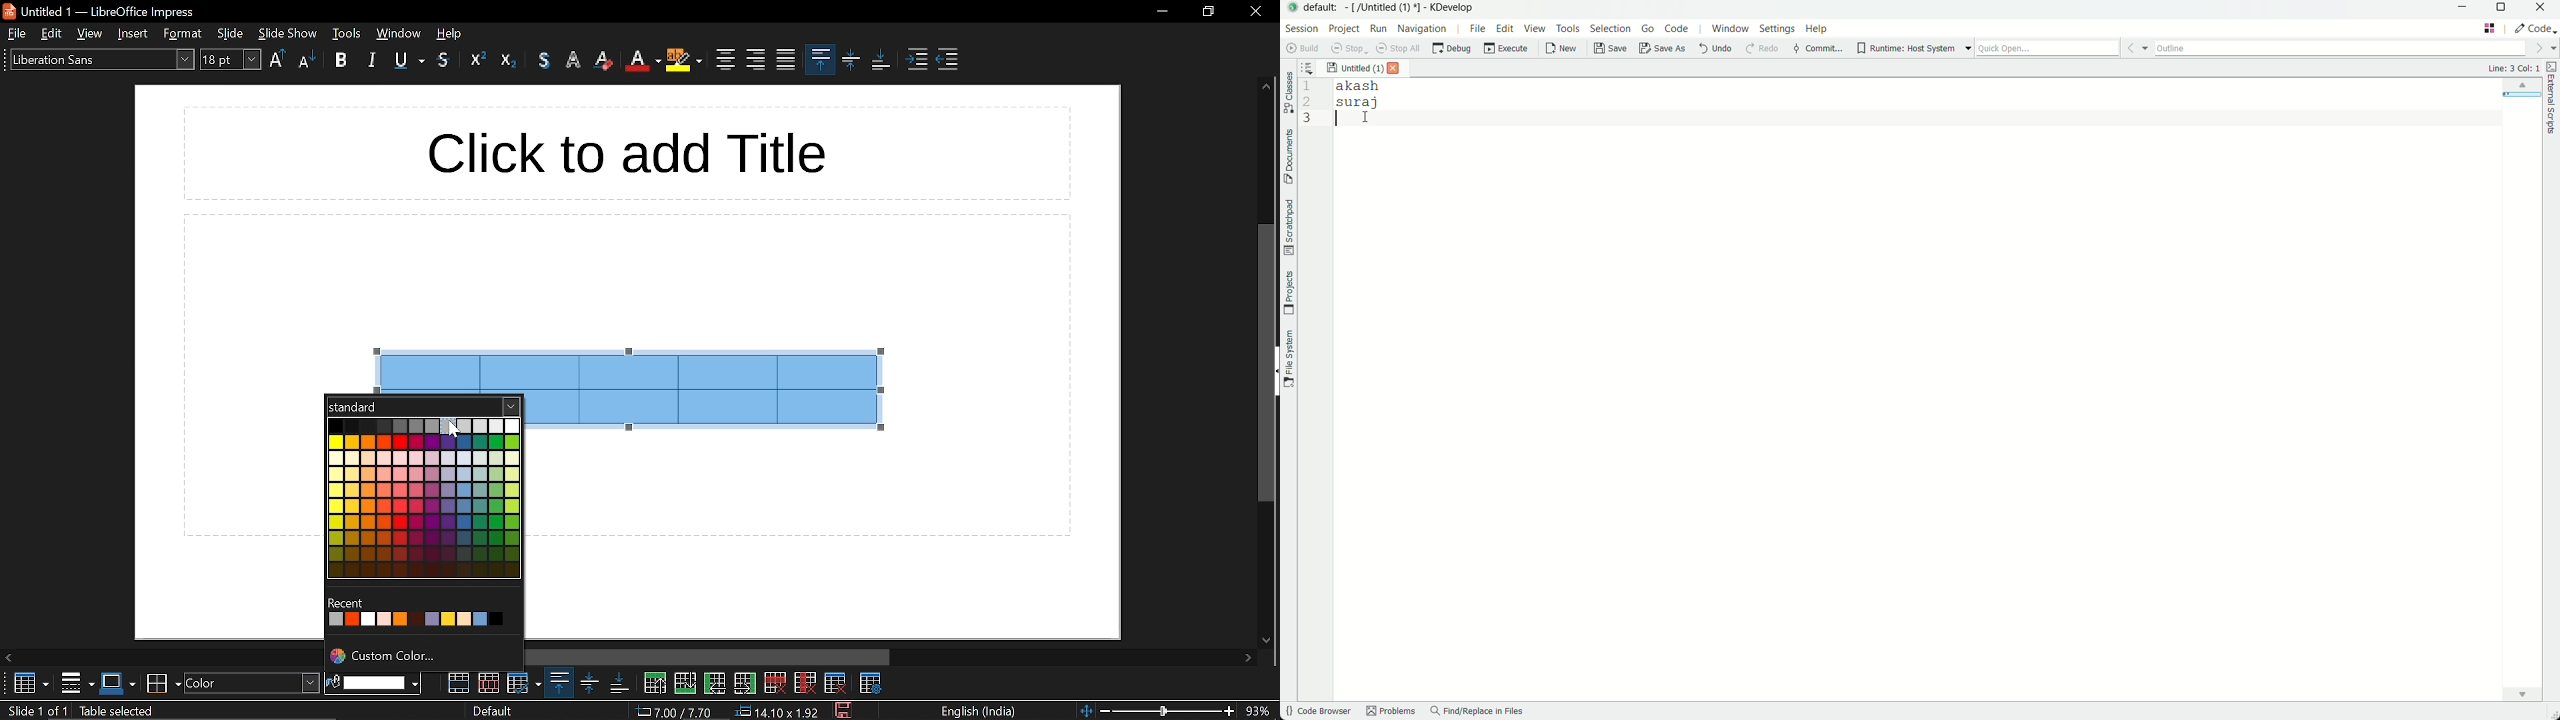 This screenshot has height=728, width=2576. I want to click on zoom out, so click(1107, 710).